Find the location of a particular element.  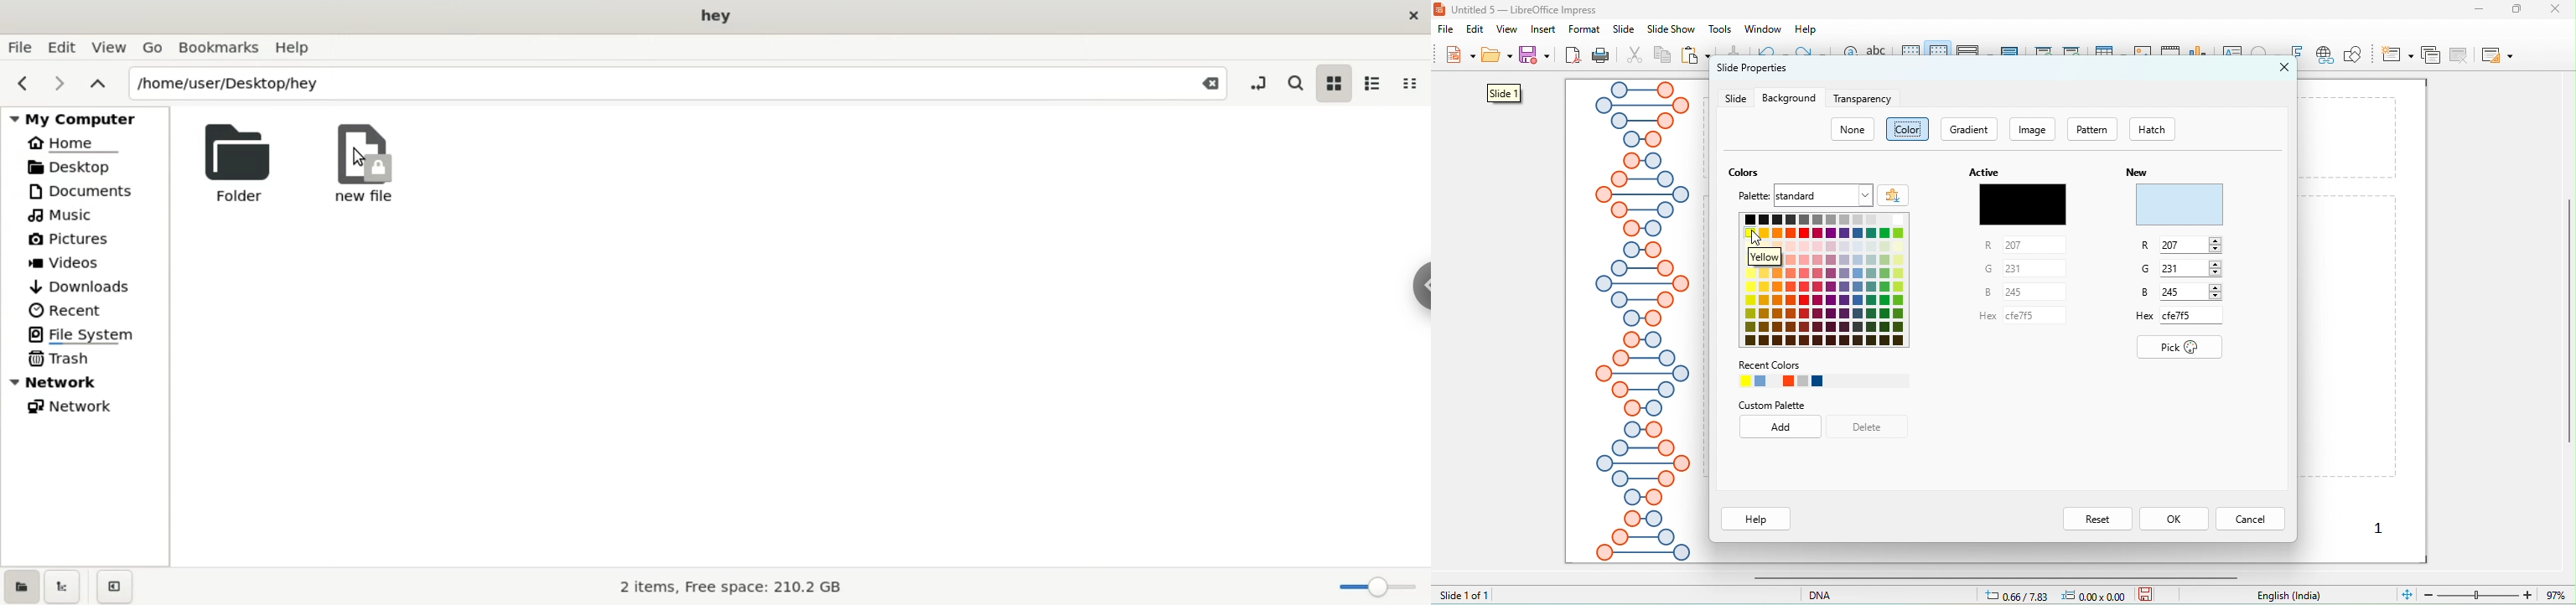

zoom is located at coordinates (1376, 584).